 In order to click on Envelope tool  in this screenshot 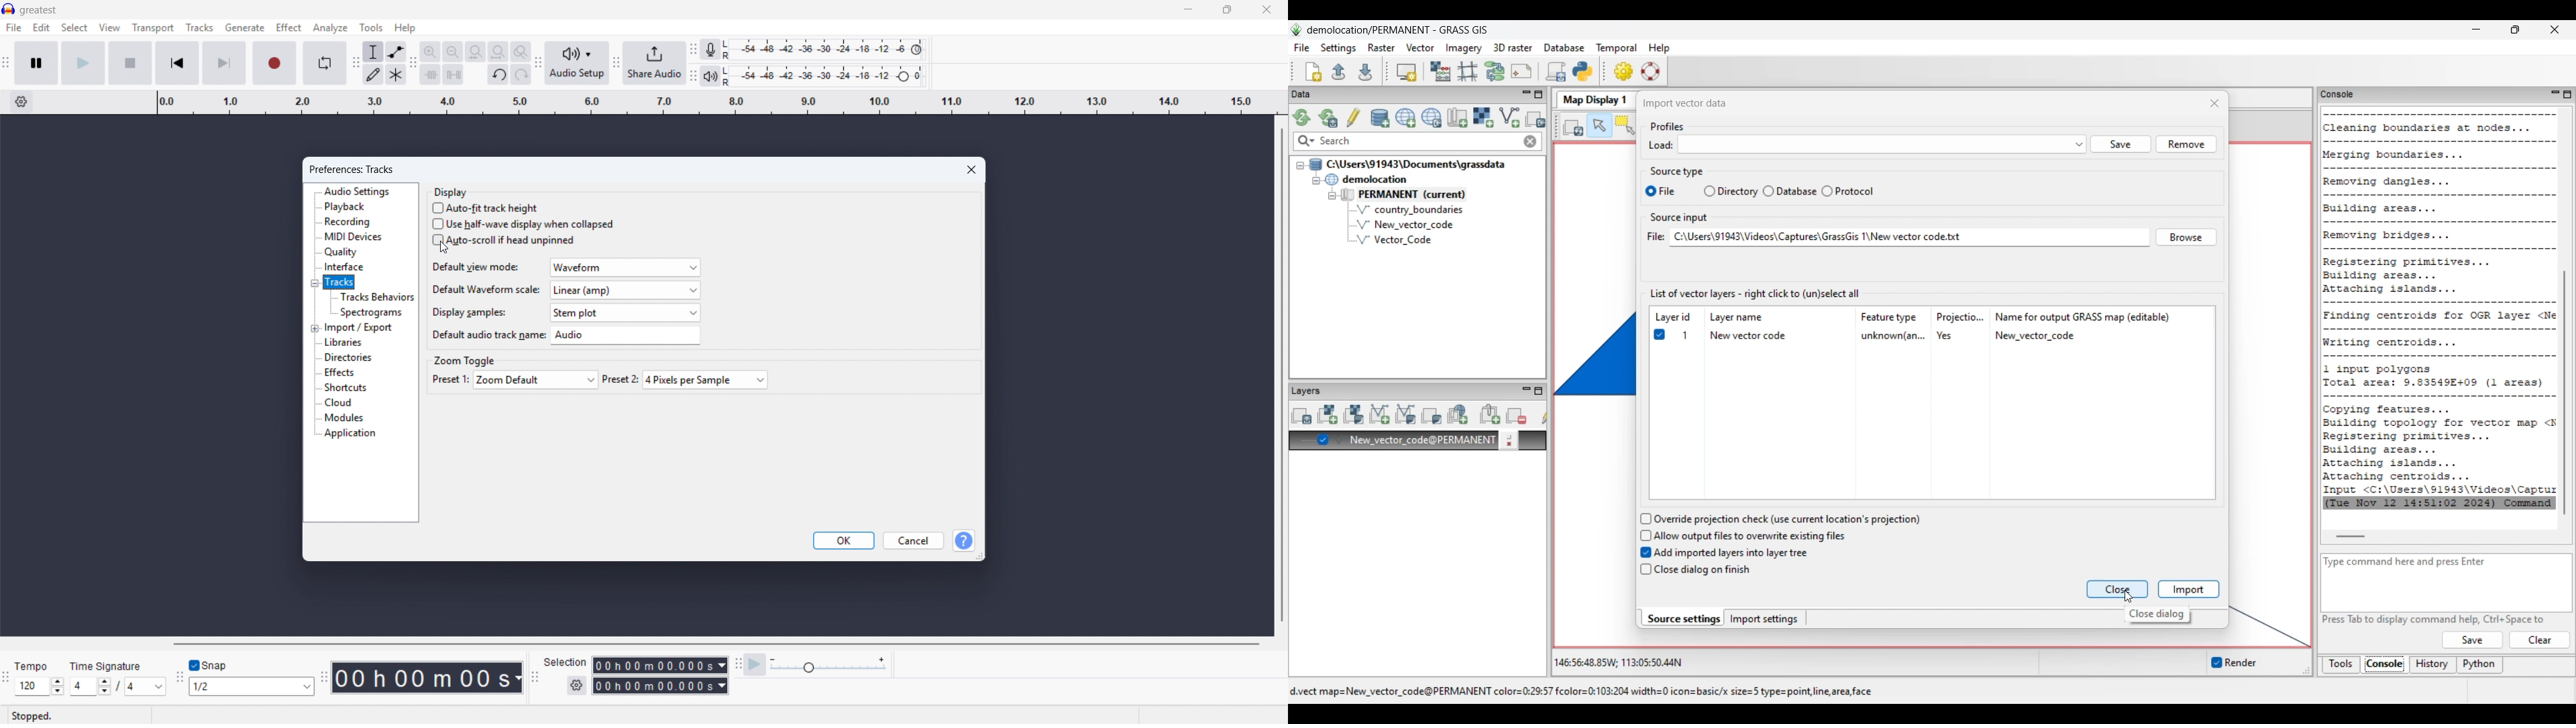, I will do `click(396, 52)`.